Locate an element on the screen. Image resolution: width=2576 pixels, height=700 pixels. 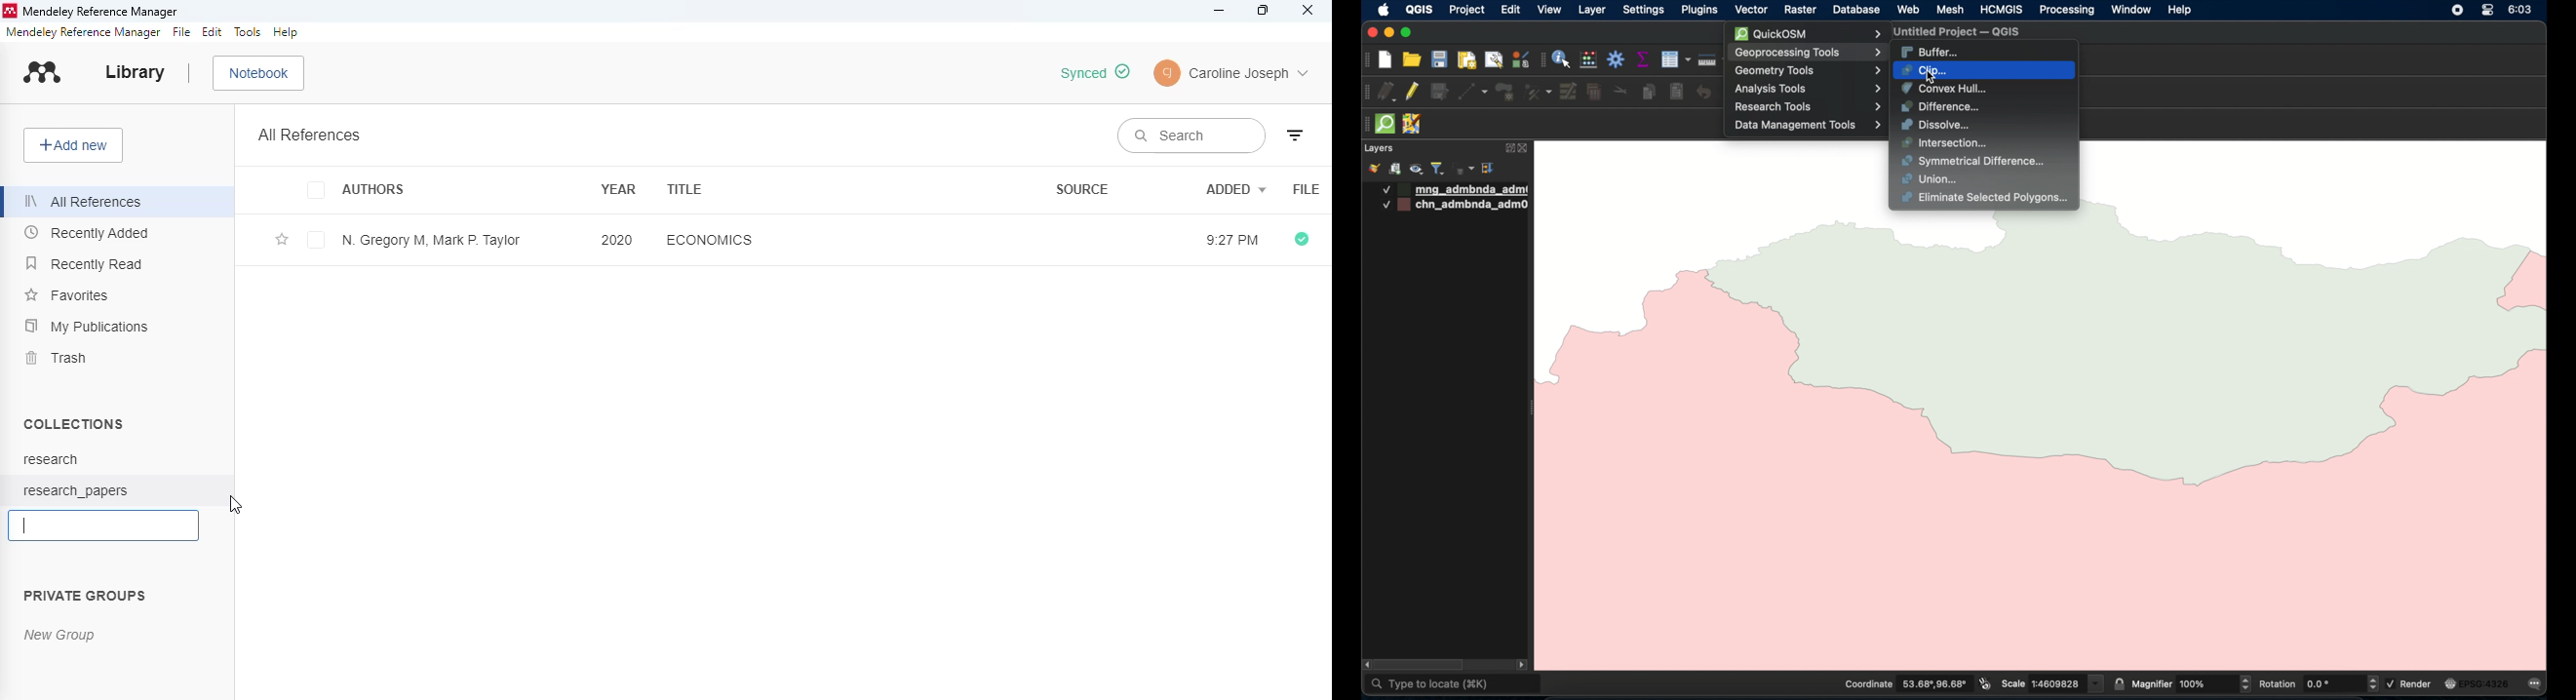
tools is located at coordinates (248, 32).